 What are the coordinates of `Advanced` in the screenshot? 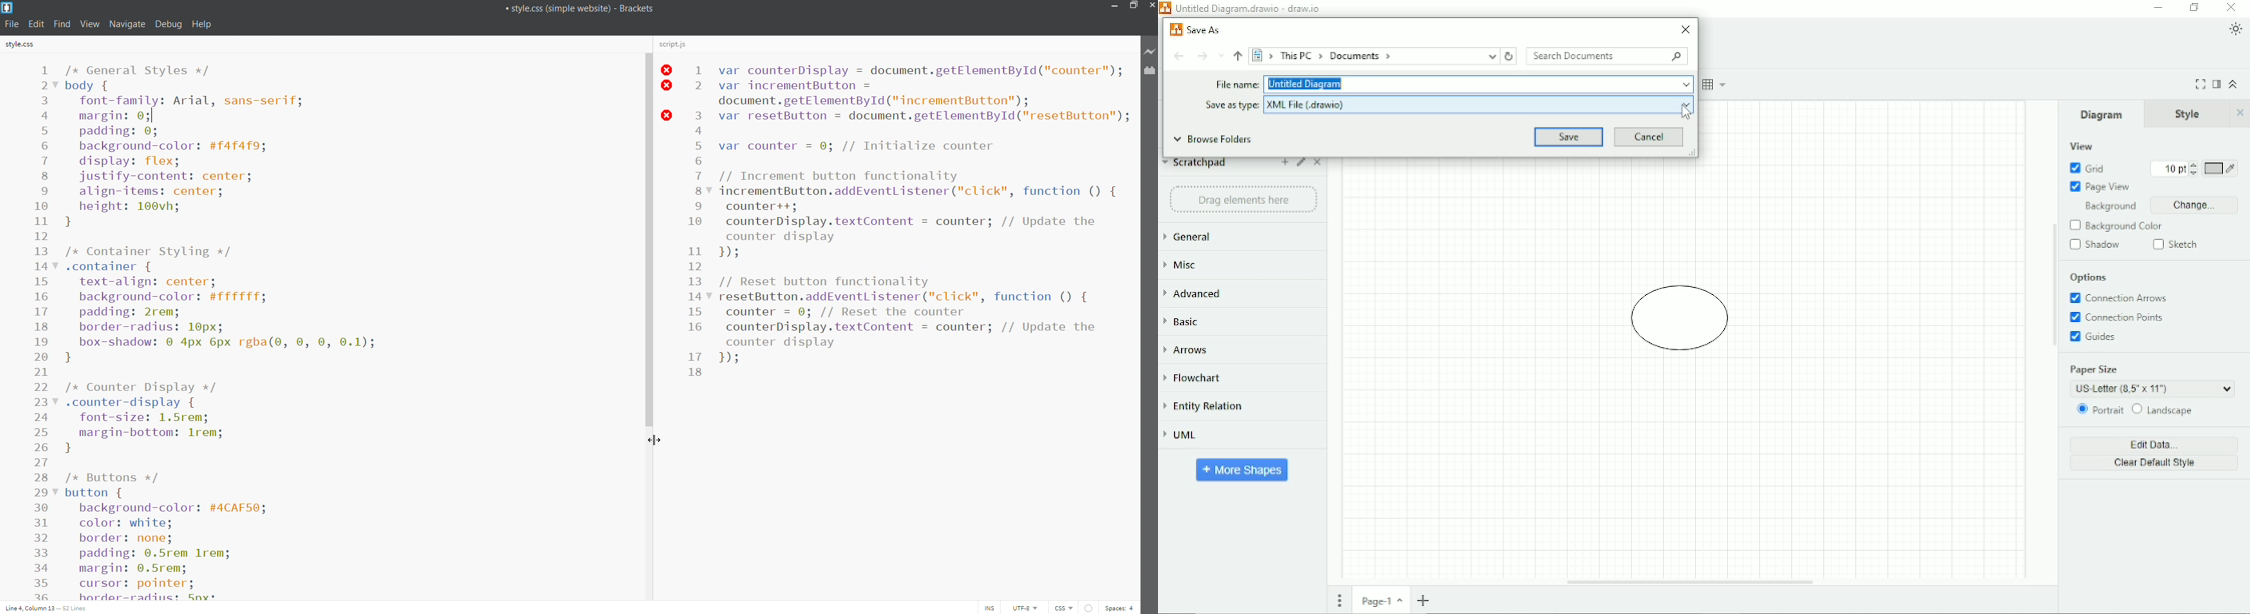 It's located at (1196, 293).